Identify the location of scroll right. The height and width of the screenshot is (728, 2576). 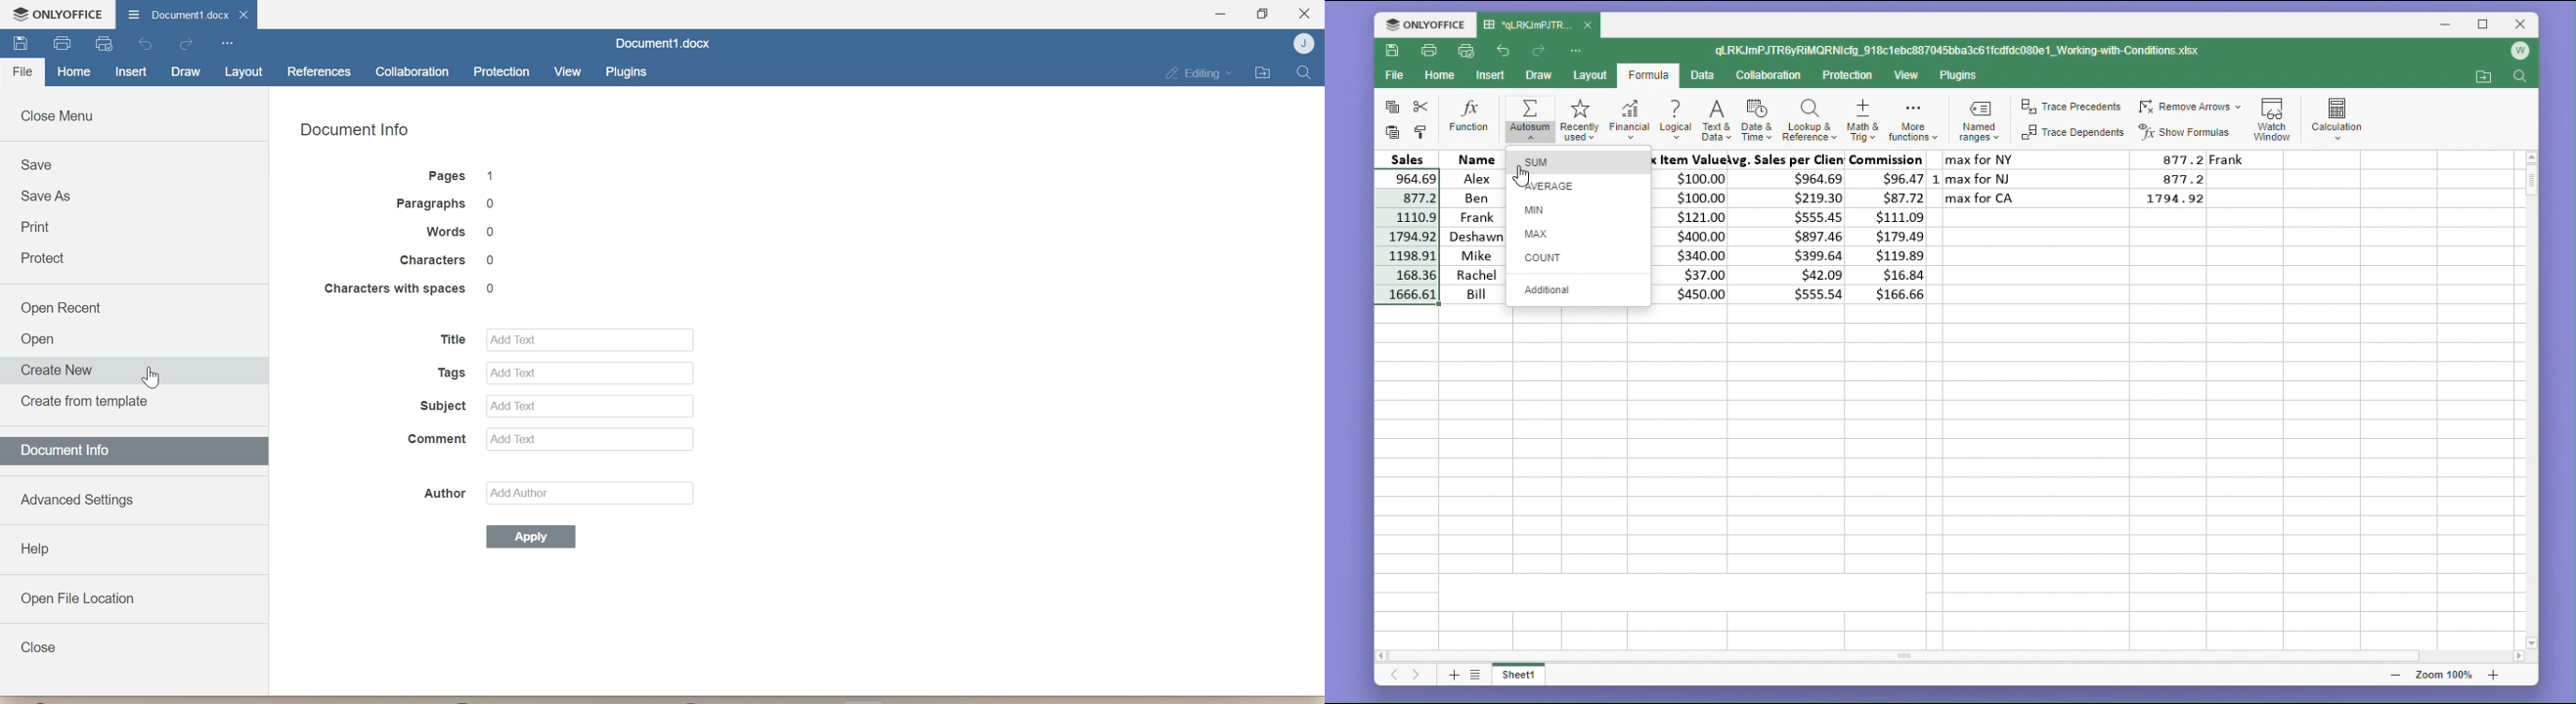
(2517, 657).